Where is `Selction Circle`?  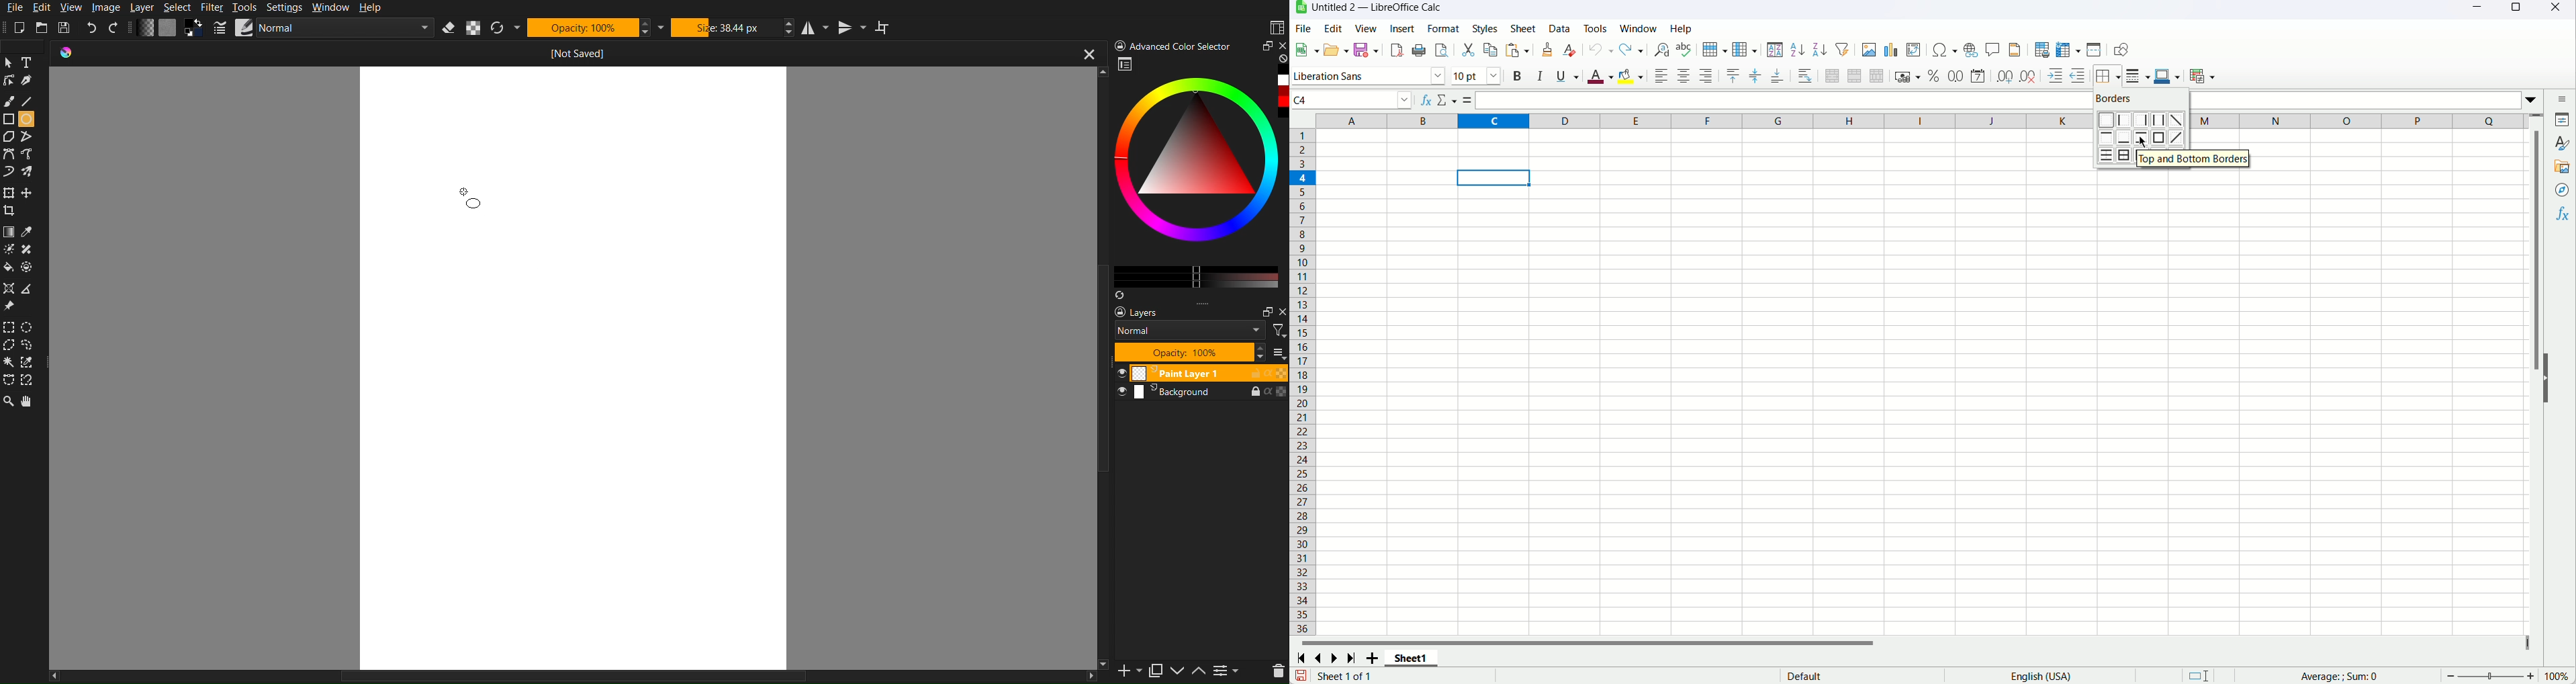
Selction Circle is located at coordinates (27, 325).